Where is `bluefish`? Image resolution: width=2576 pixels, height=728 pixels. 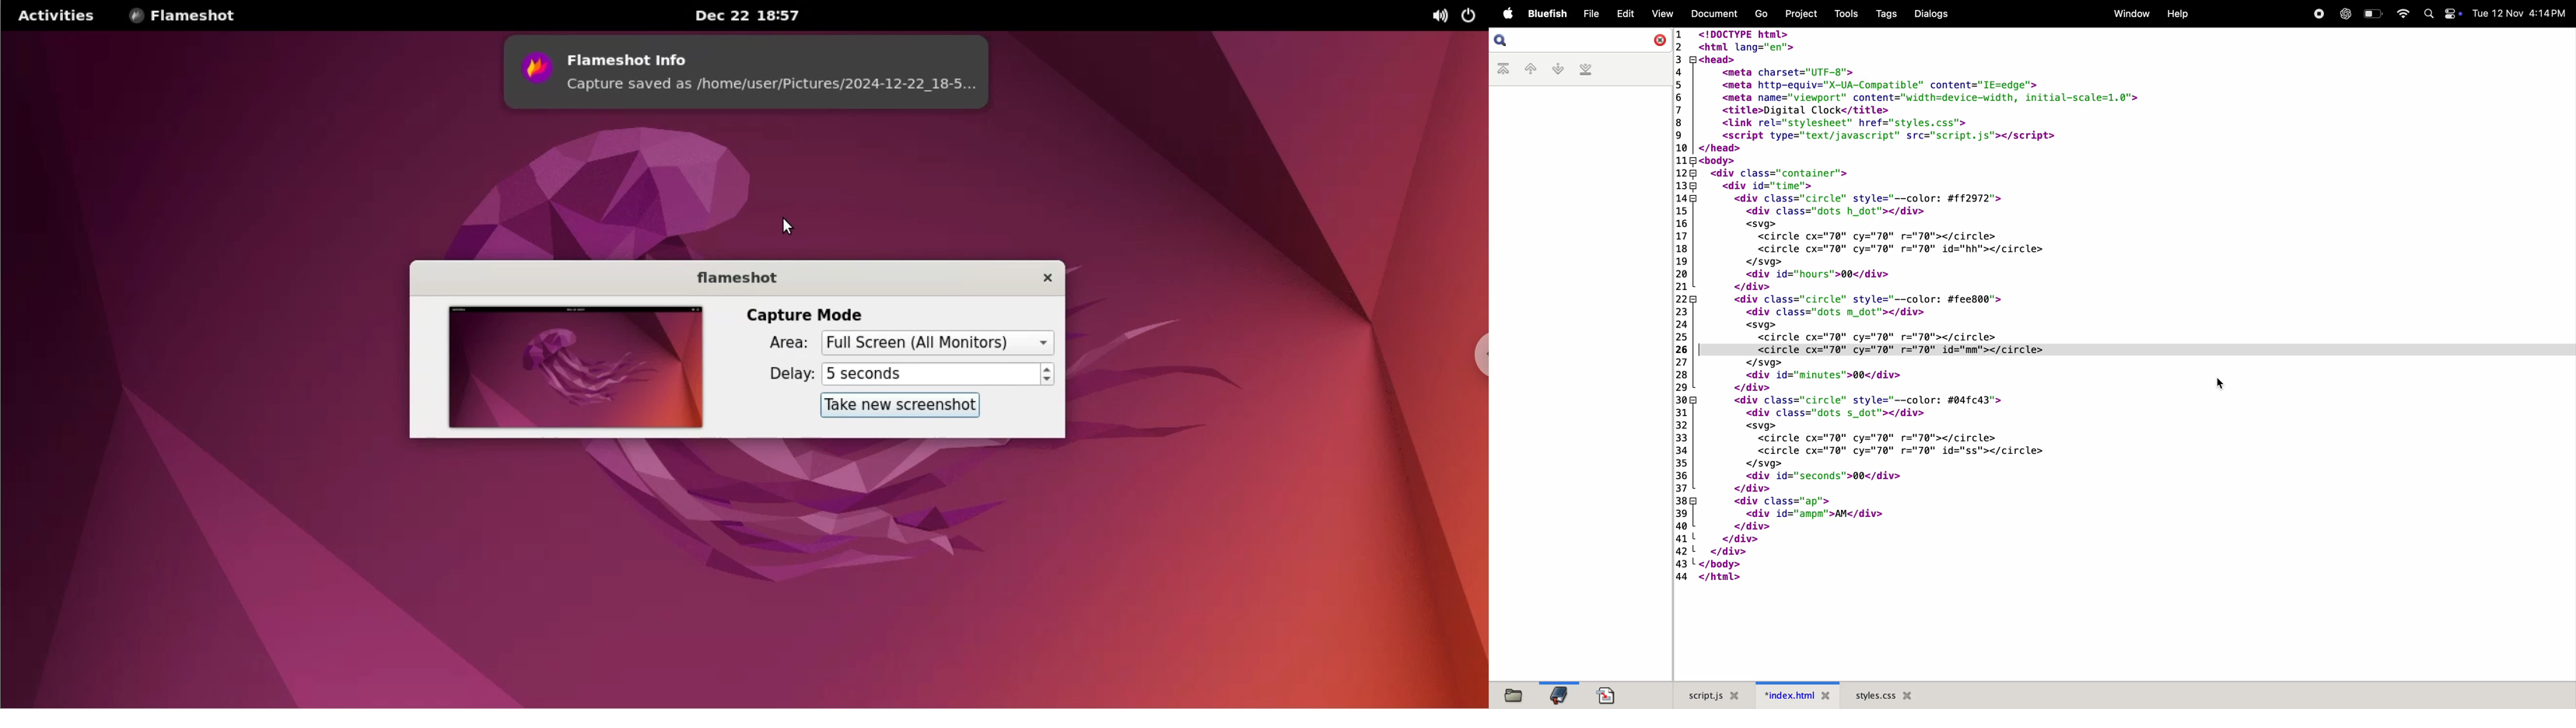 bluefish is located at coordinates (1545, 15).